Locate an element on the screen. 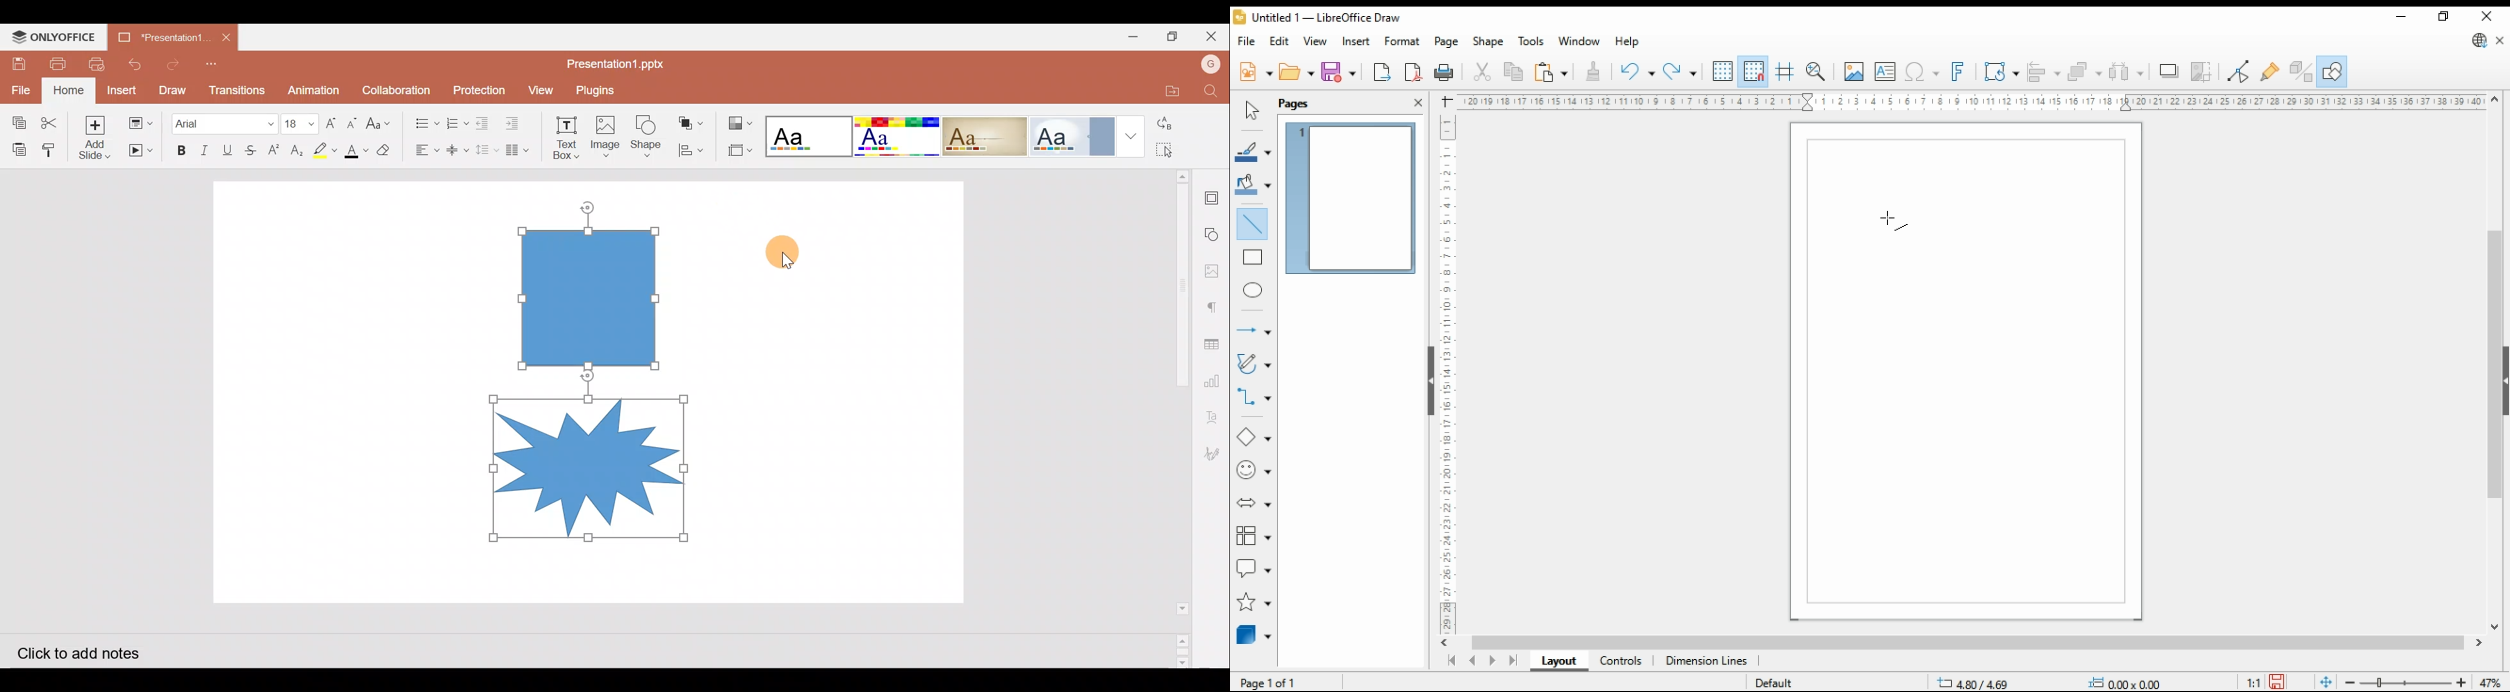 This screenshot has width=2520, height=700. Strikethrough is located at coordinates (254, 148).